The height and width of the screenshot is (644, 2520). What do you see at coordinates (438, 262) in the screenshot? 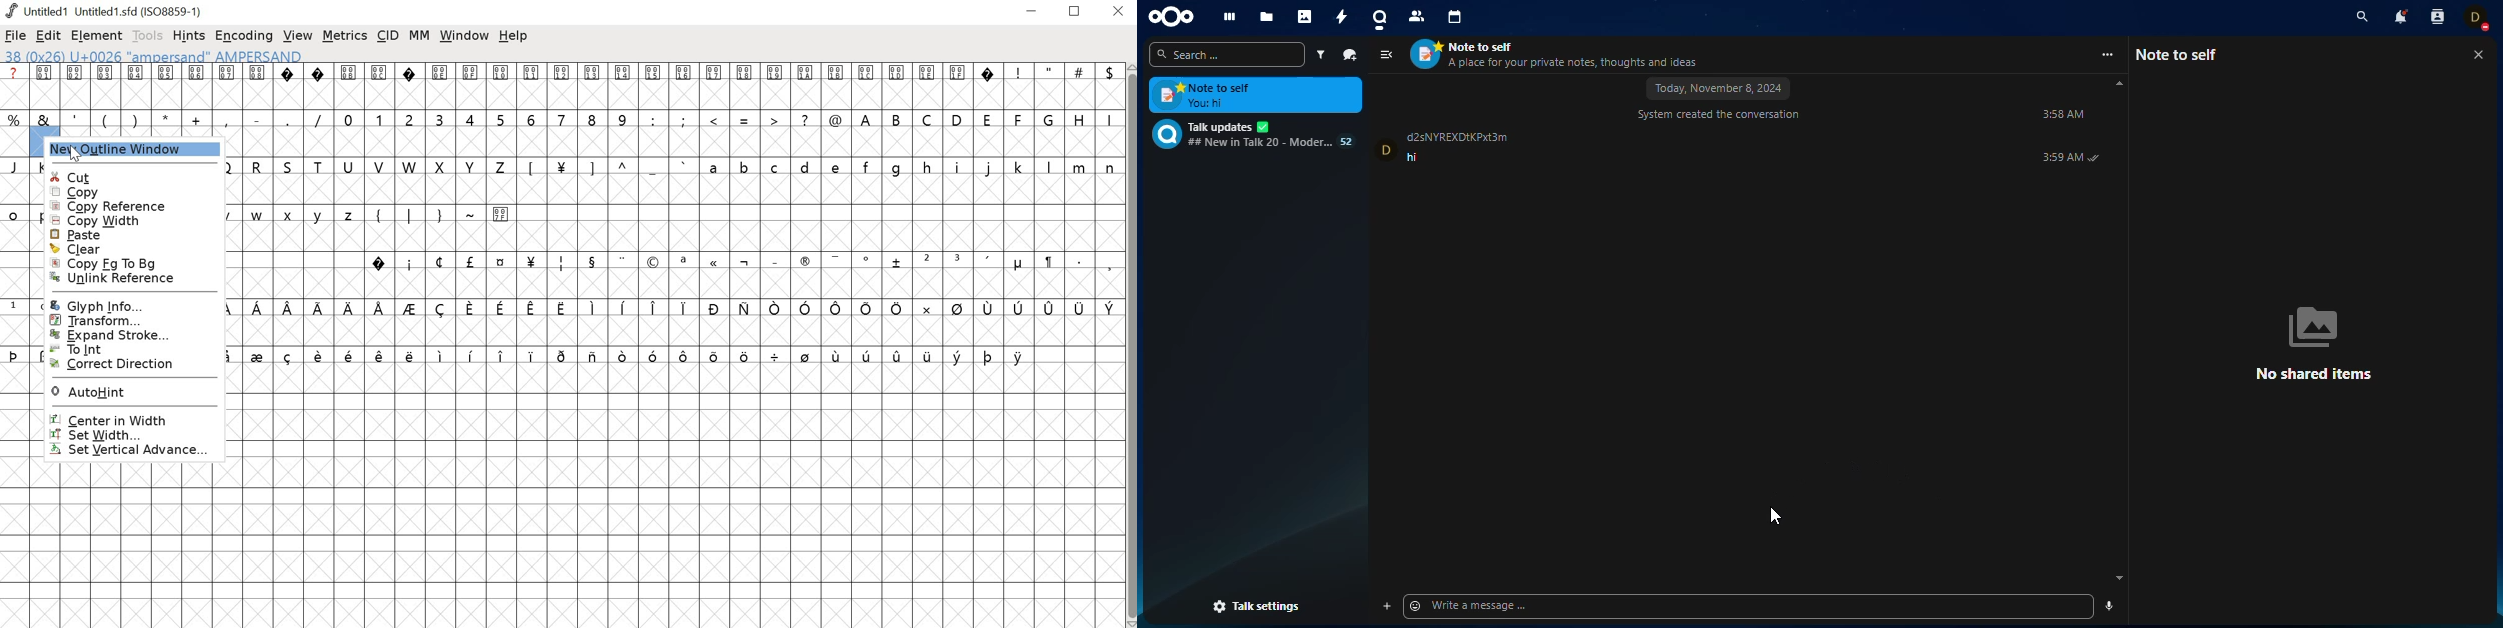
I see `symbol` at bounding box center [438, 262].